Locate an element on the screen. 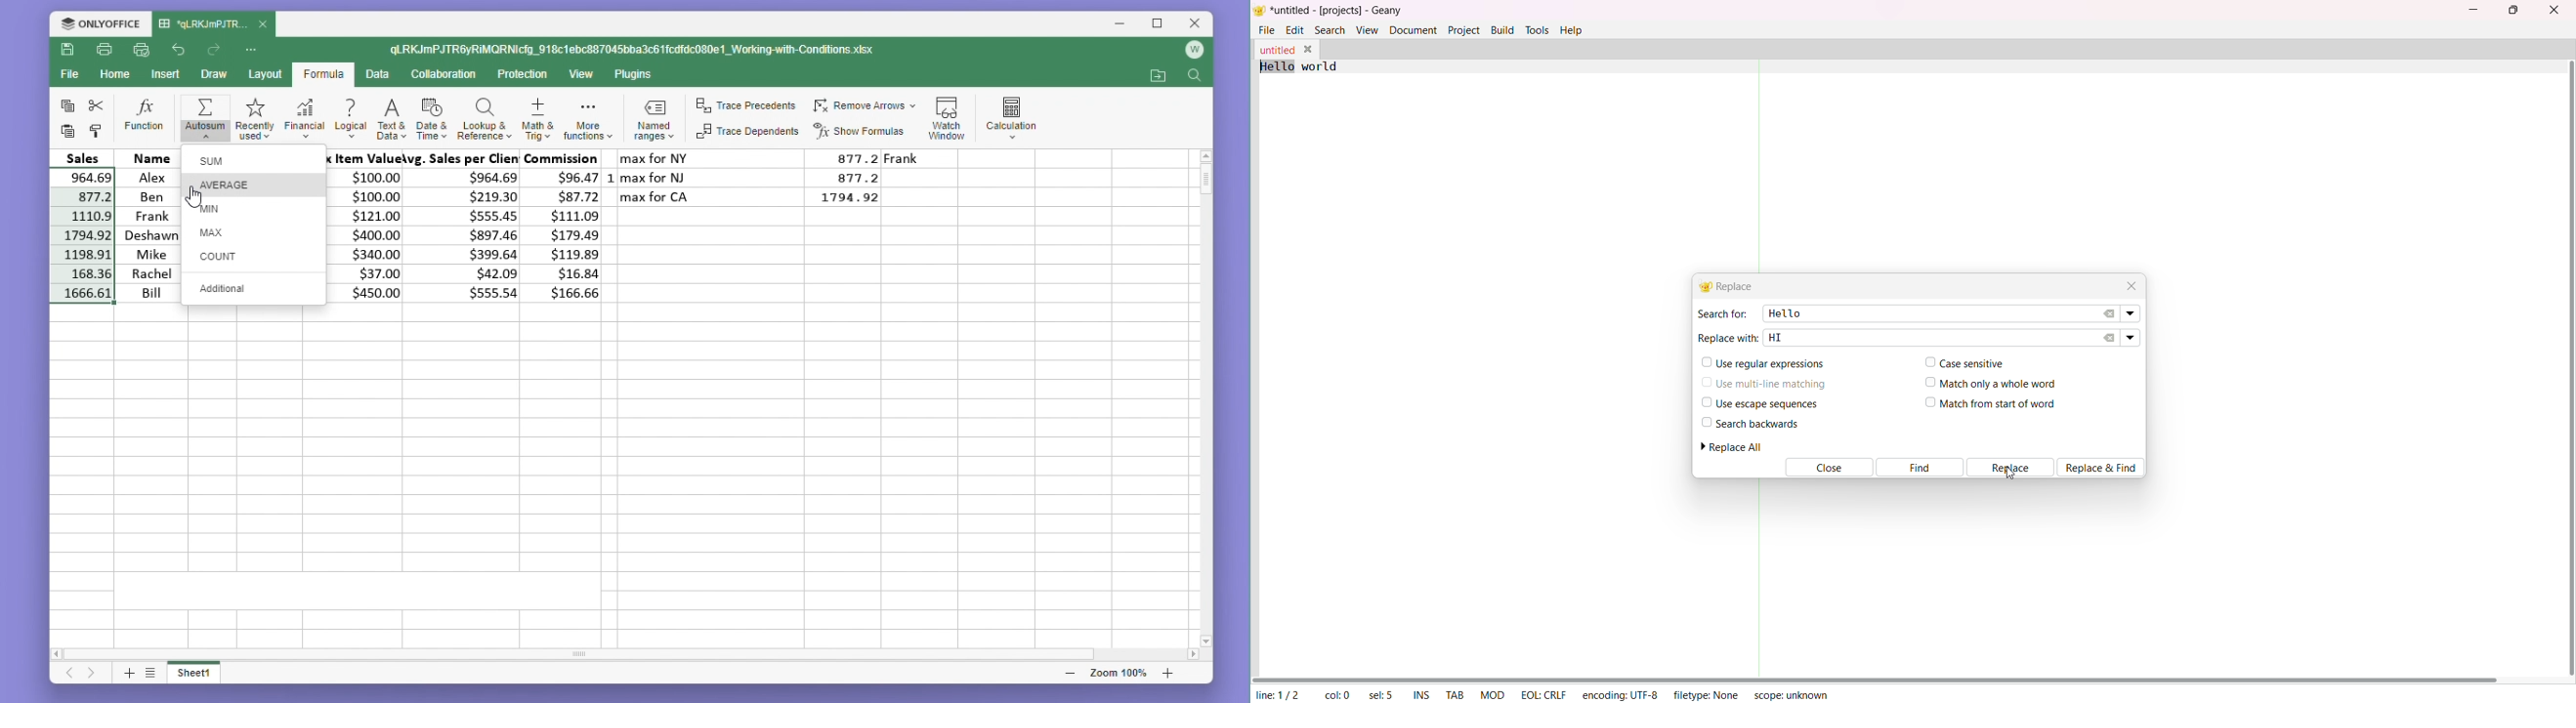  Recently used is located at coordinates (252, 117).